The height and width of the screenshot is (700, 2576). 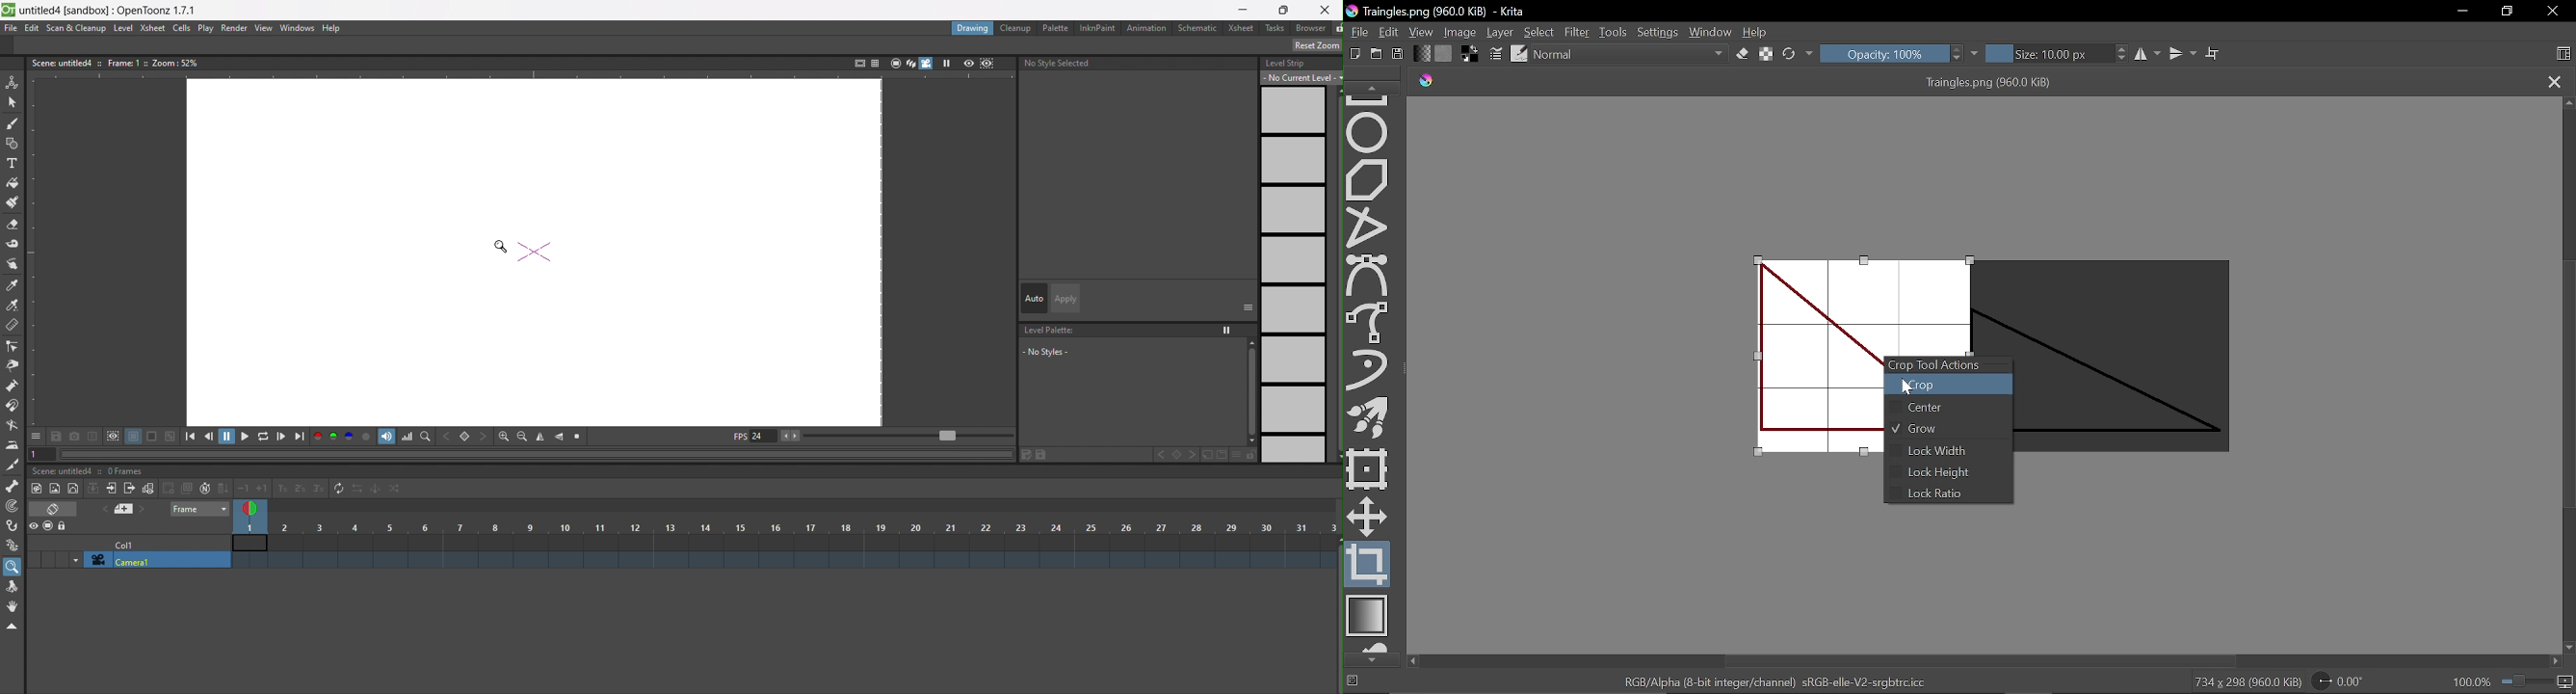 What do you see at coordinates (1658, 33) in the screenshot?
I see `Settings` at bounding box center [1658, 33].